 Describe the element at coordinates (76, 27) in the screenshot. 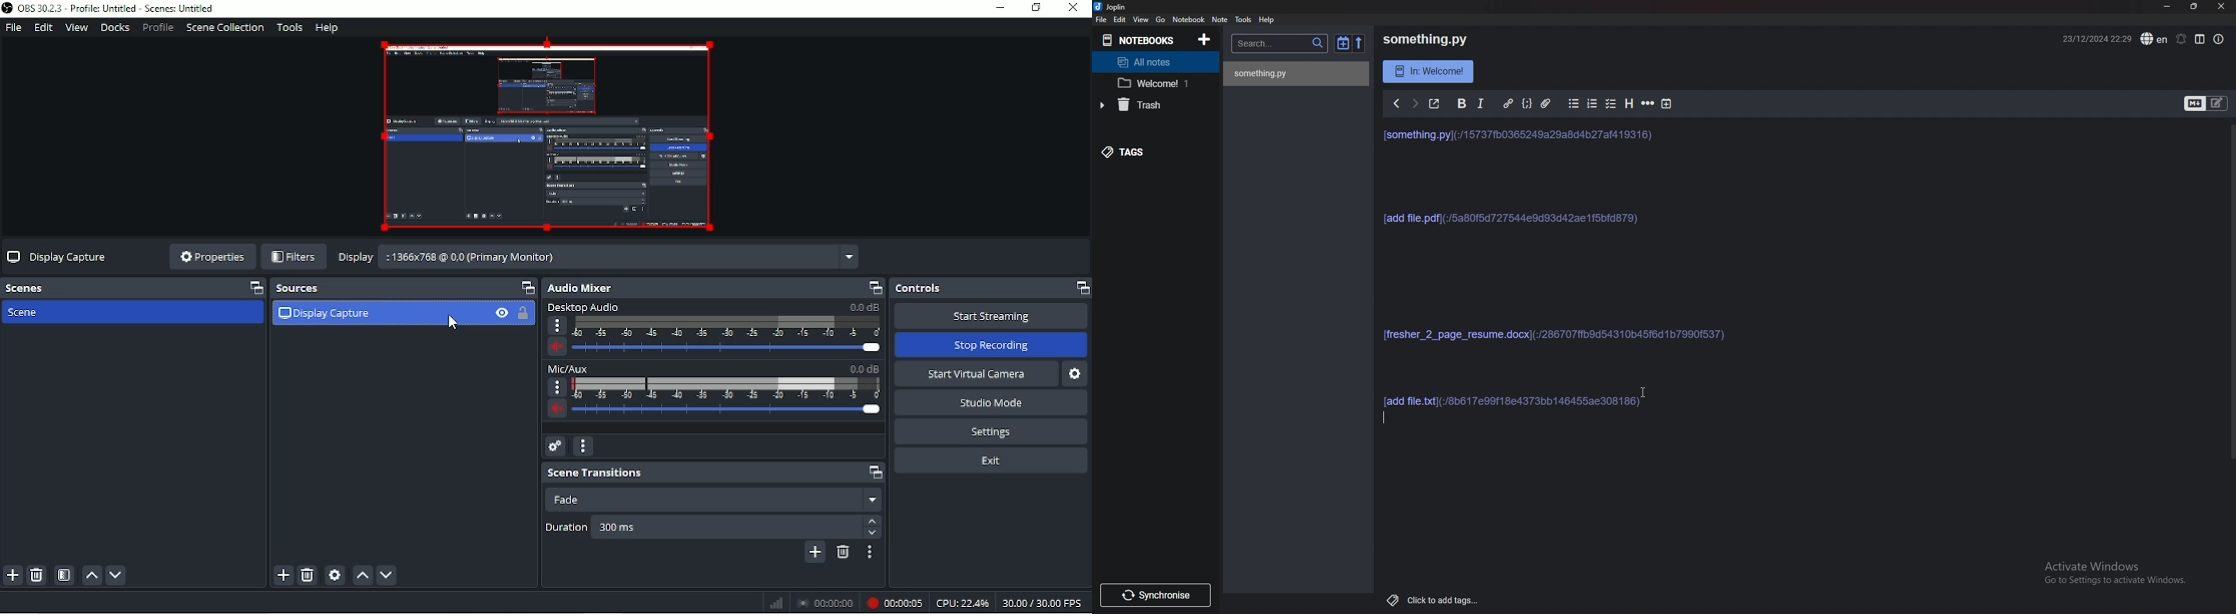

I see `View` at that location.